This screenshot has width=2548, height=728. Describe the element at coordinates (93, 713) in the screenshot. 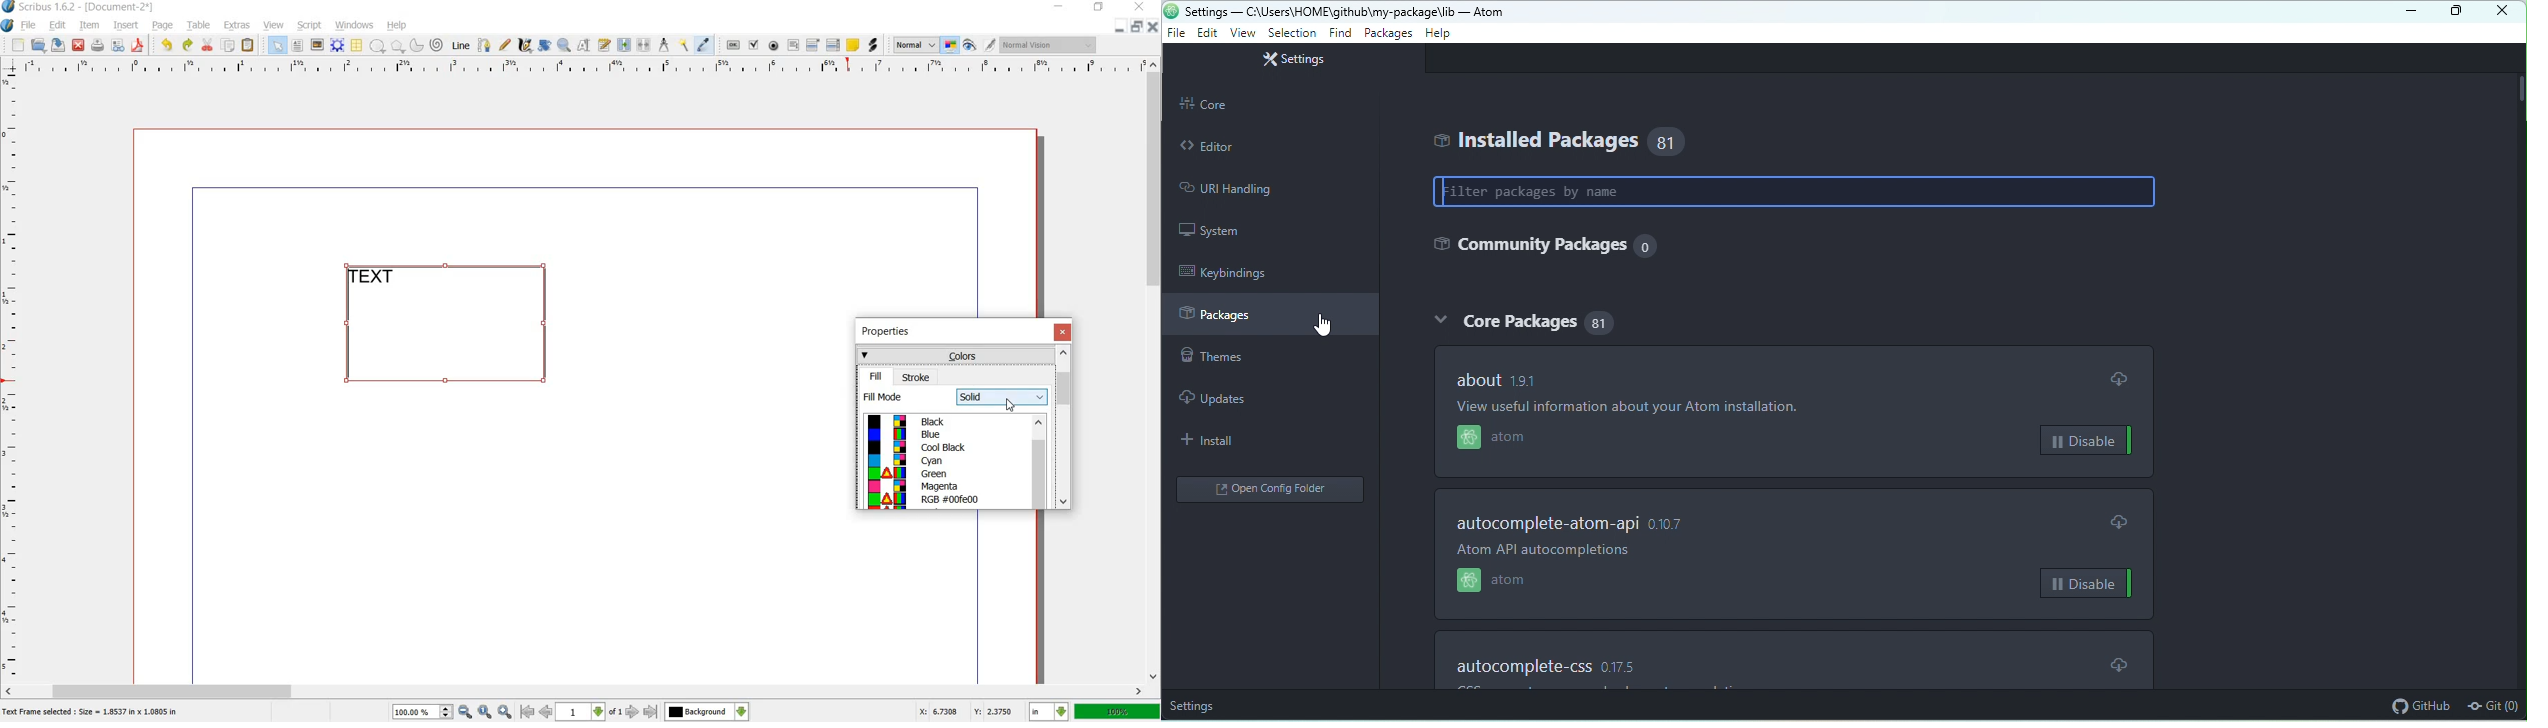

I see `text frame selected : size = 1.8537 in x 1.0805 in` at that location.